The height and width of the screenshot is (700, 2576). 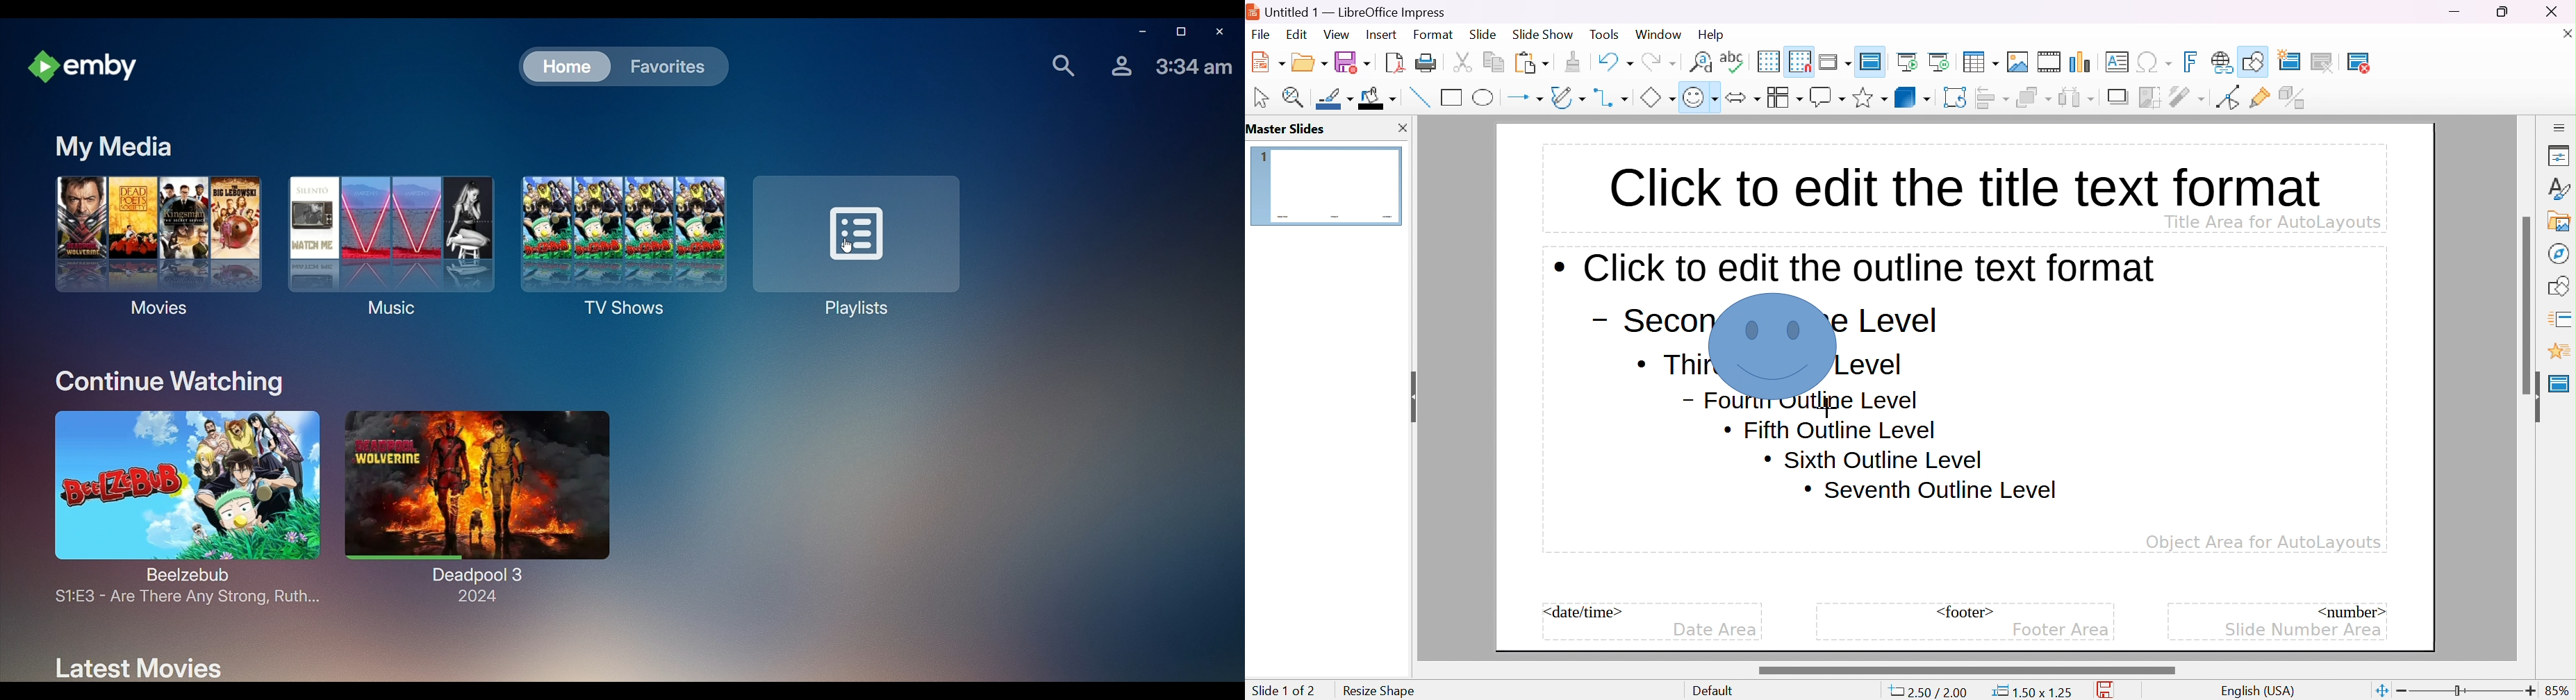 I want to click on insert image, so click(x=2018, y=62).